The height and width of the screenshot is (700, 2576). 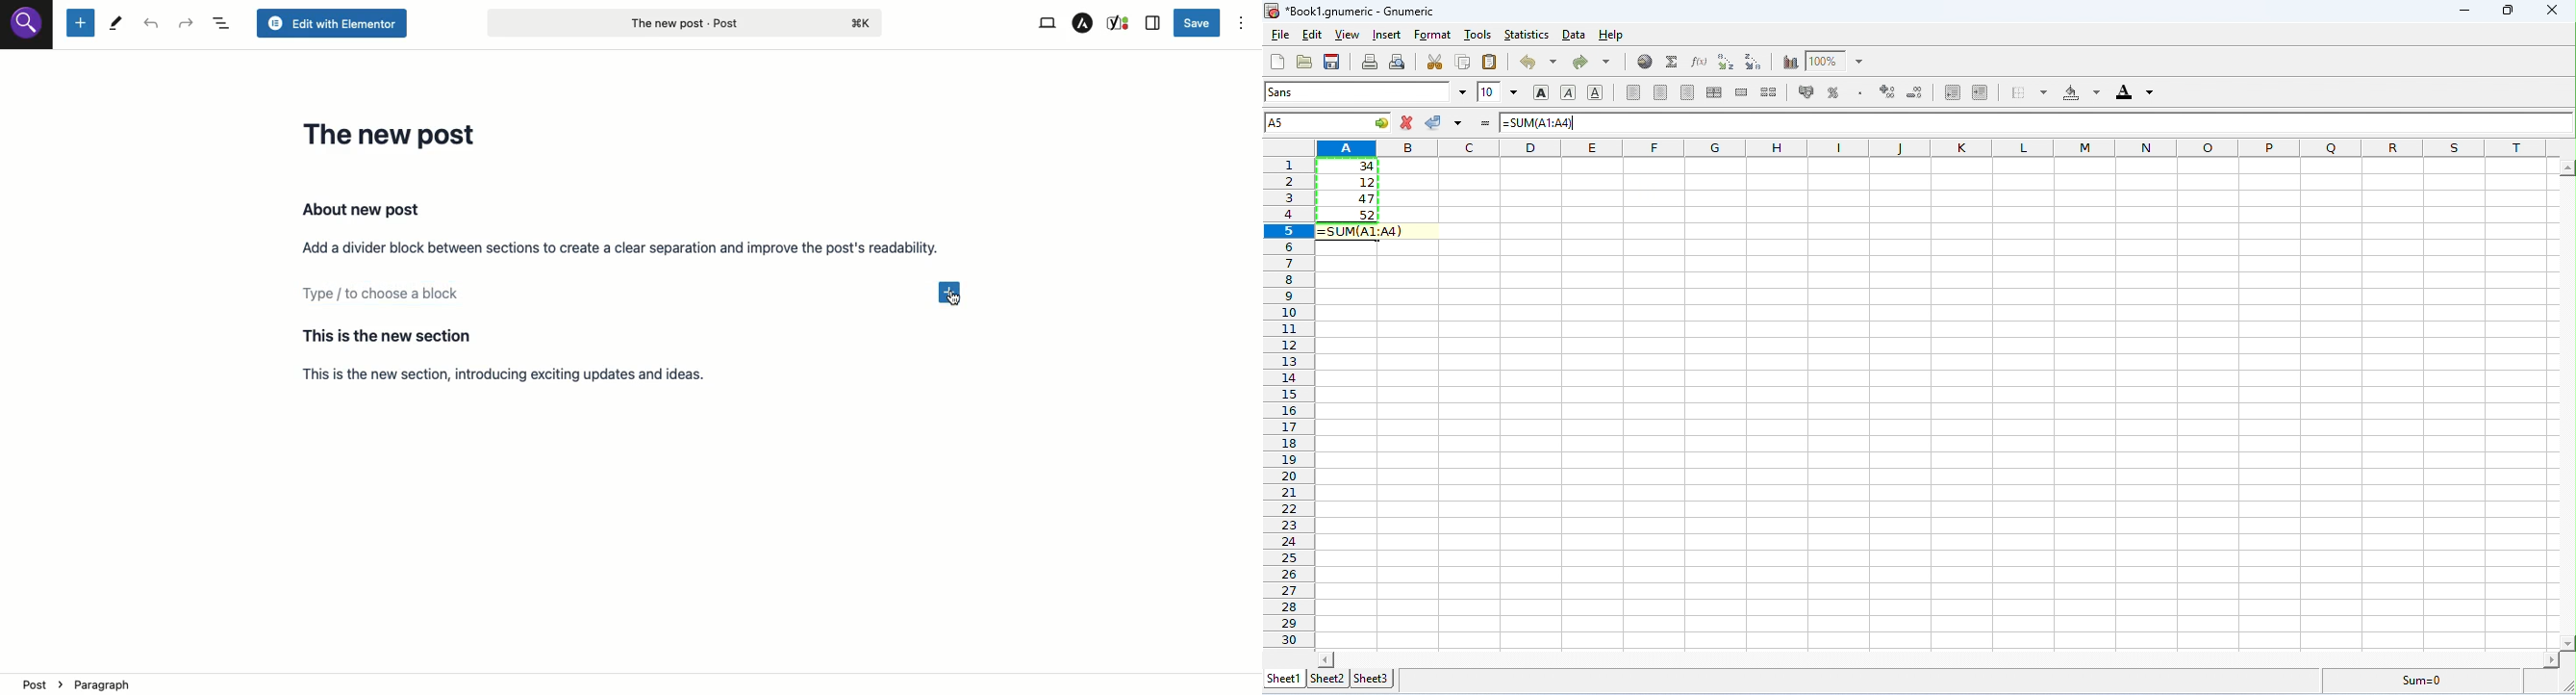 I want to click on sheet1, so click(x=1286, y=679).